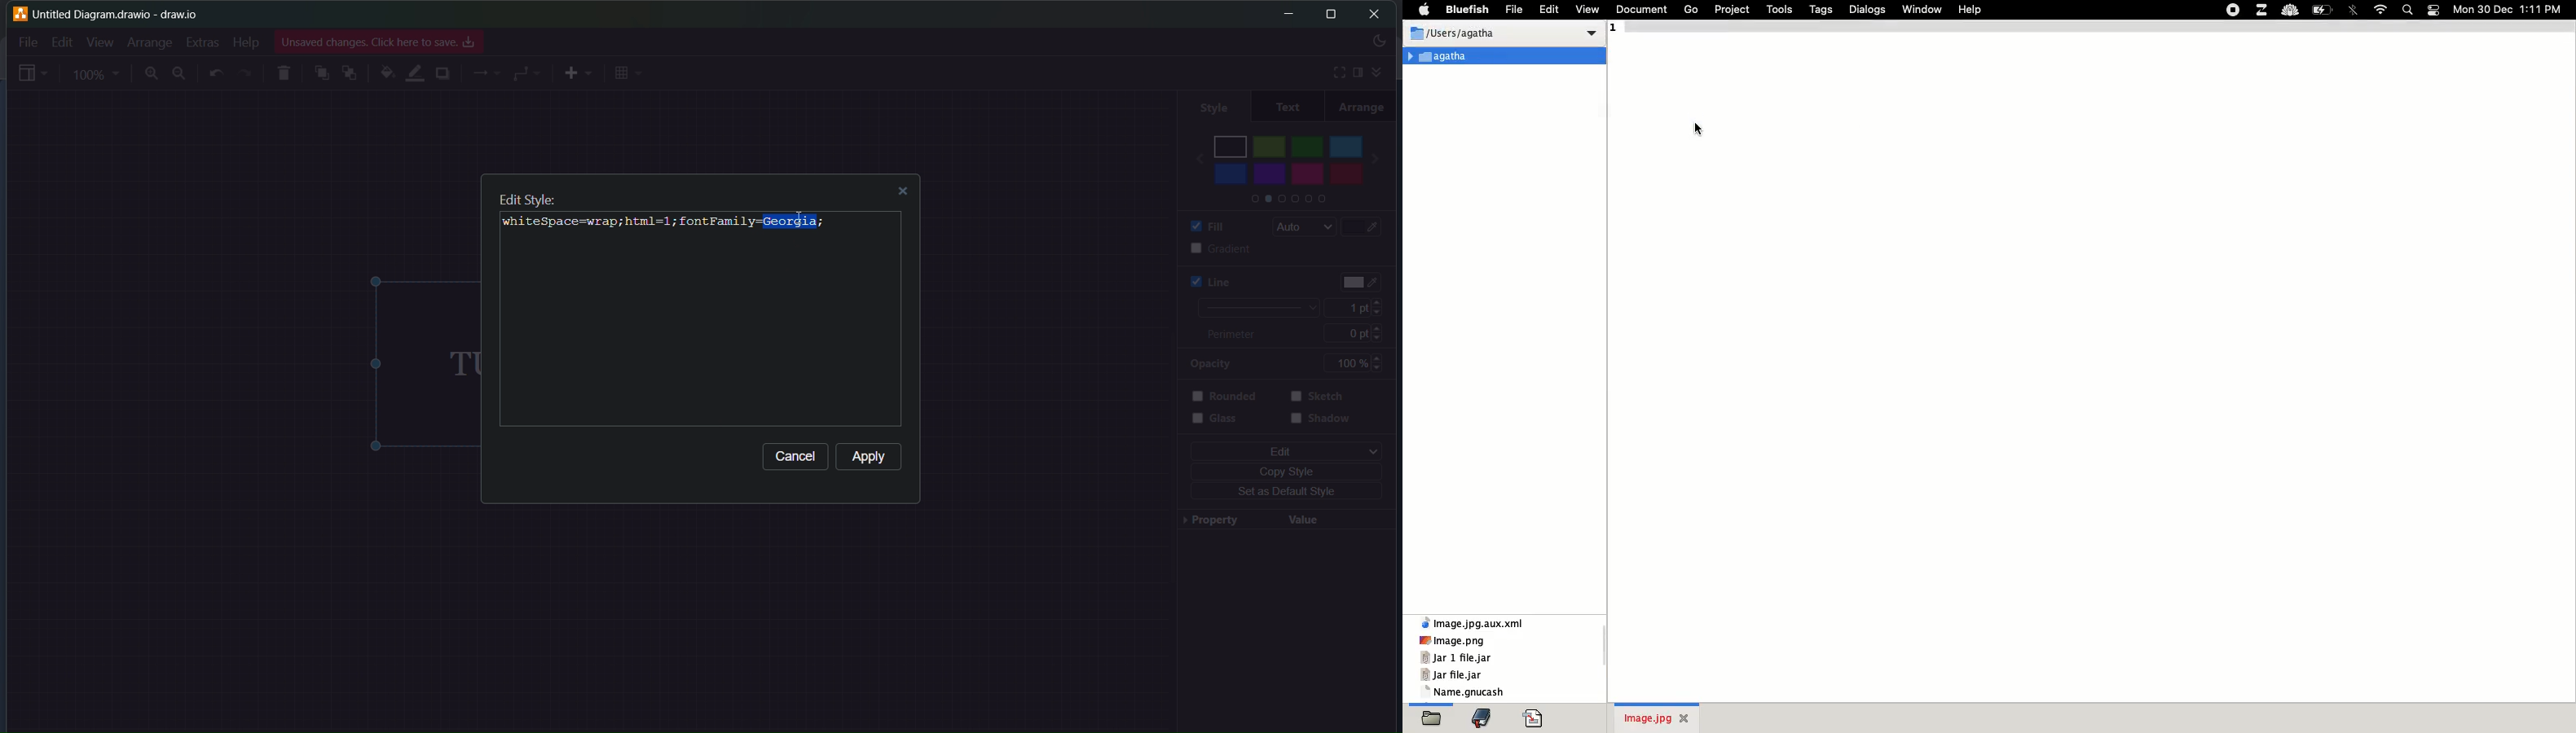 The width and height of the screenshot is (2576, 756). What do you see at coordinates (1370, 227) in the screenshot?
I see `fill color` at bounding box center [1370, 227].